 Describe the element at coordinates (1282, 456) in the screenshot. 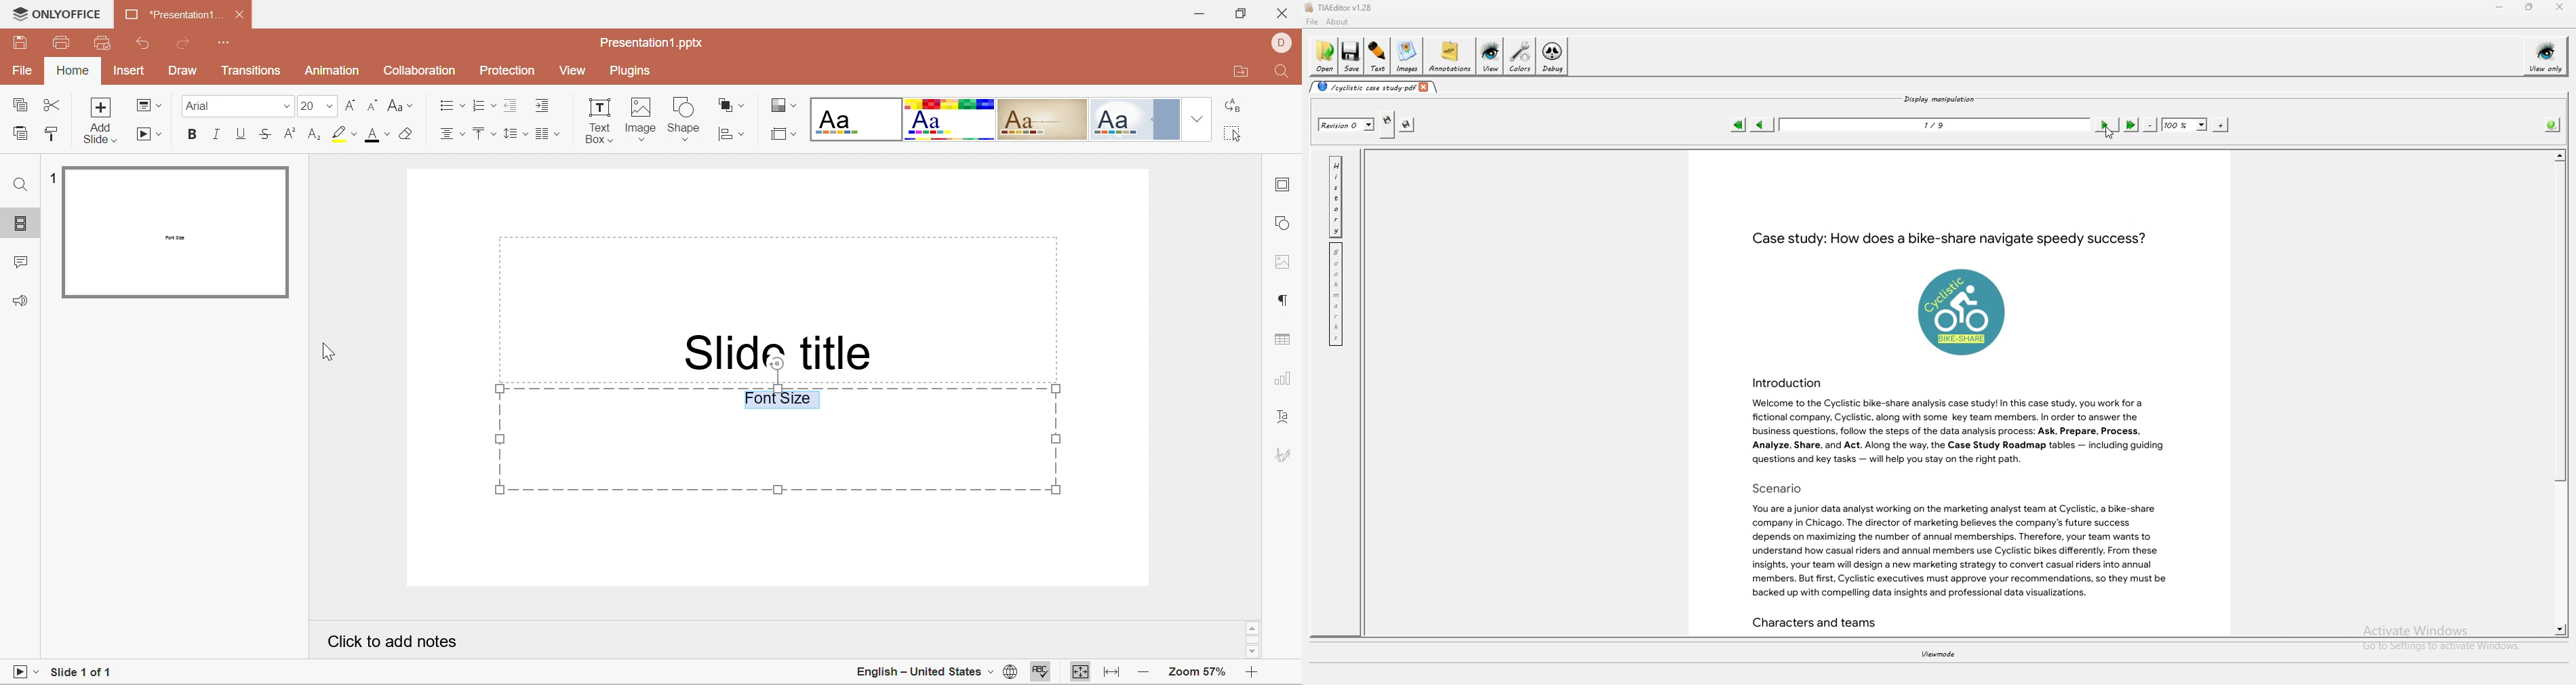

I see `Signature settings` at that location.